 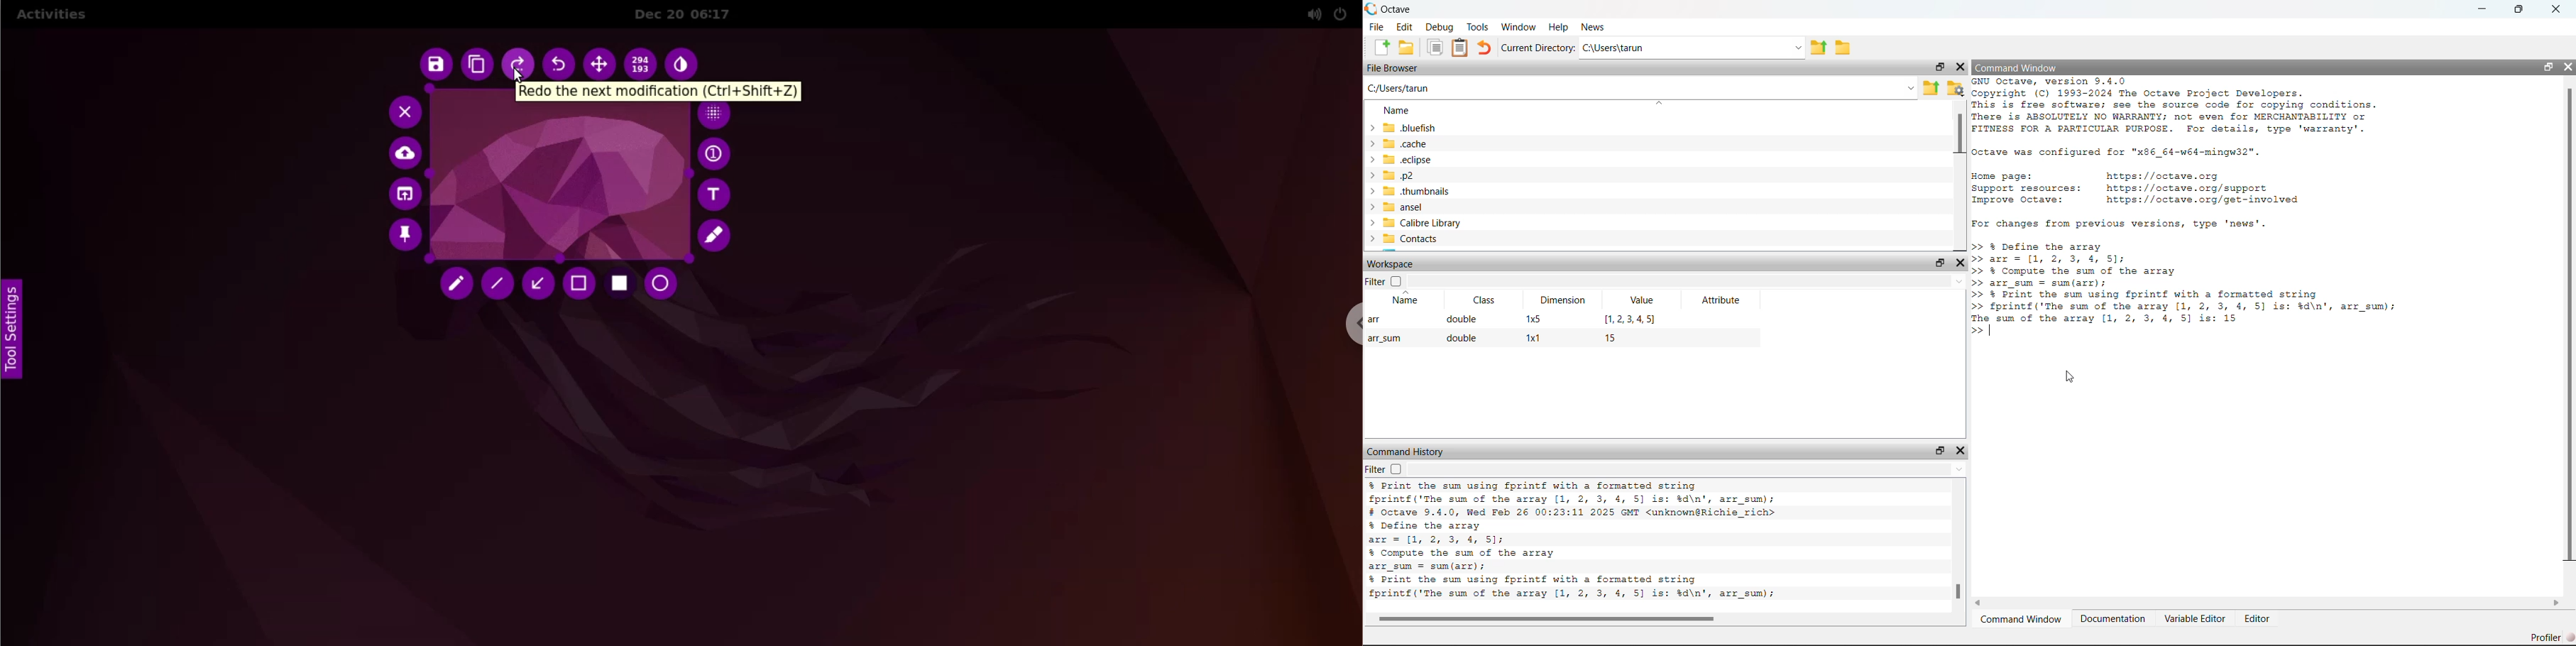 I want to click on New Script, so click(x=1382, y=47).